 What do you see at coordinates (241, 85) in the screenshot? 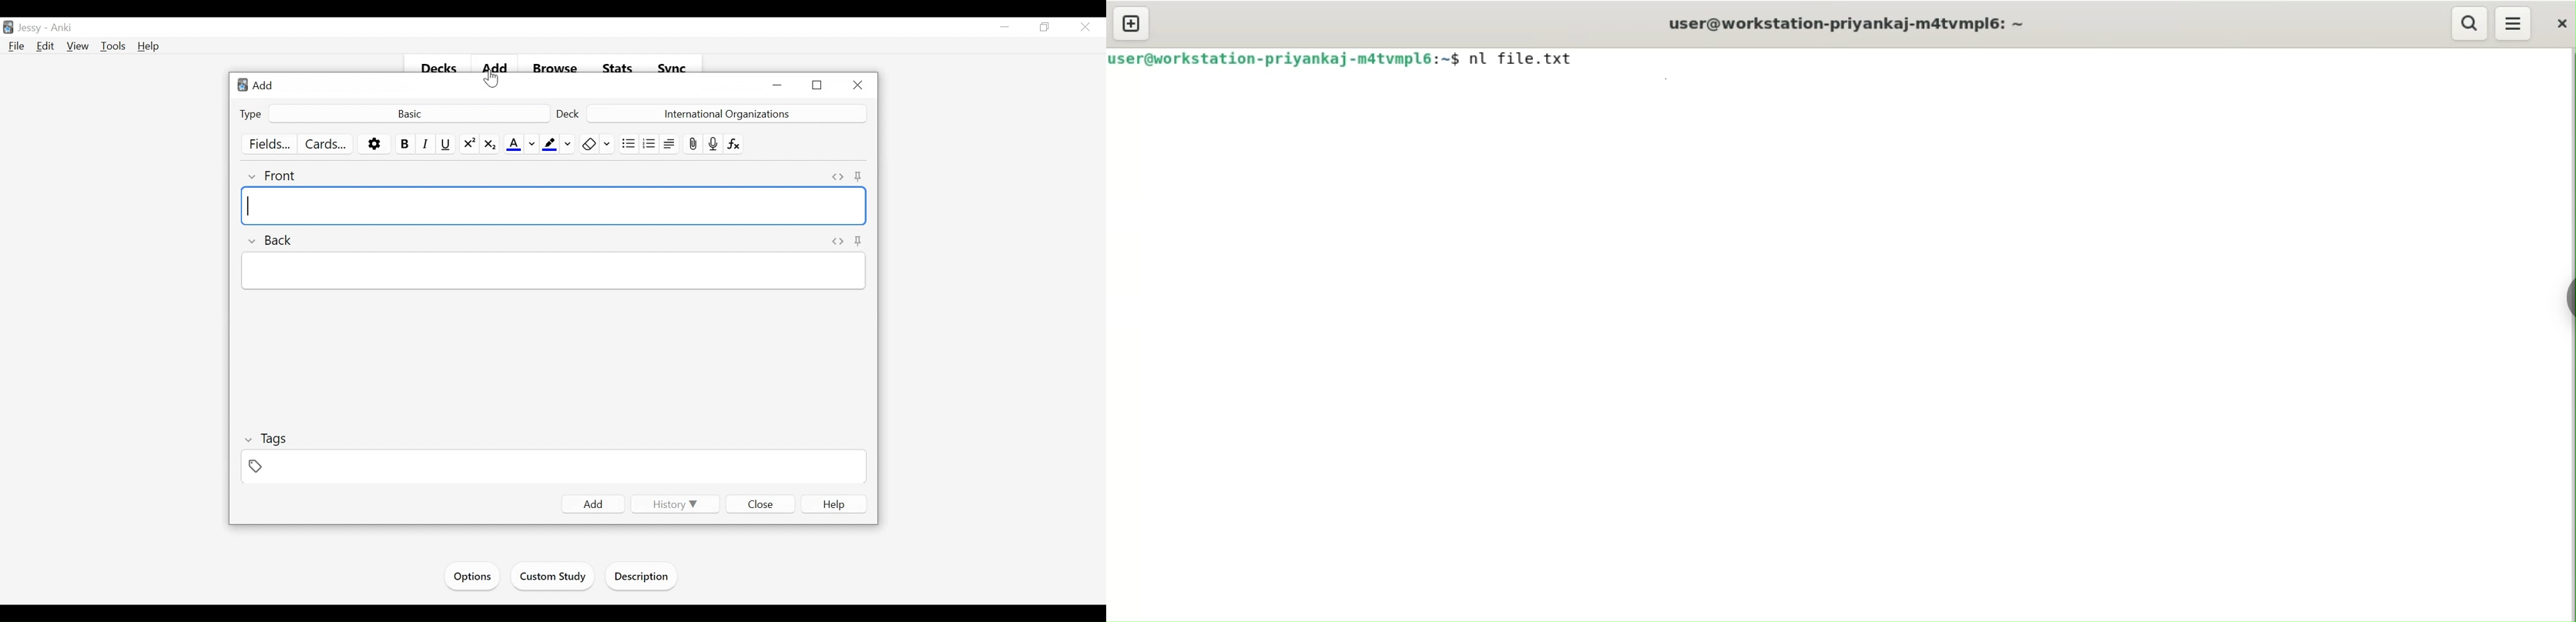
I see `Anki Desktop Icon` at bounding box center [241, 85].